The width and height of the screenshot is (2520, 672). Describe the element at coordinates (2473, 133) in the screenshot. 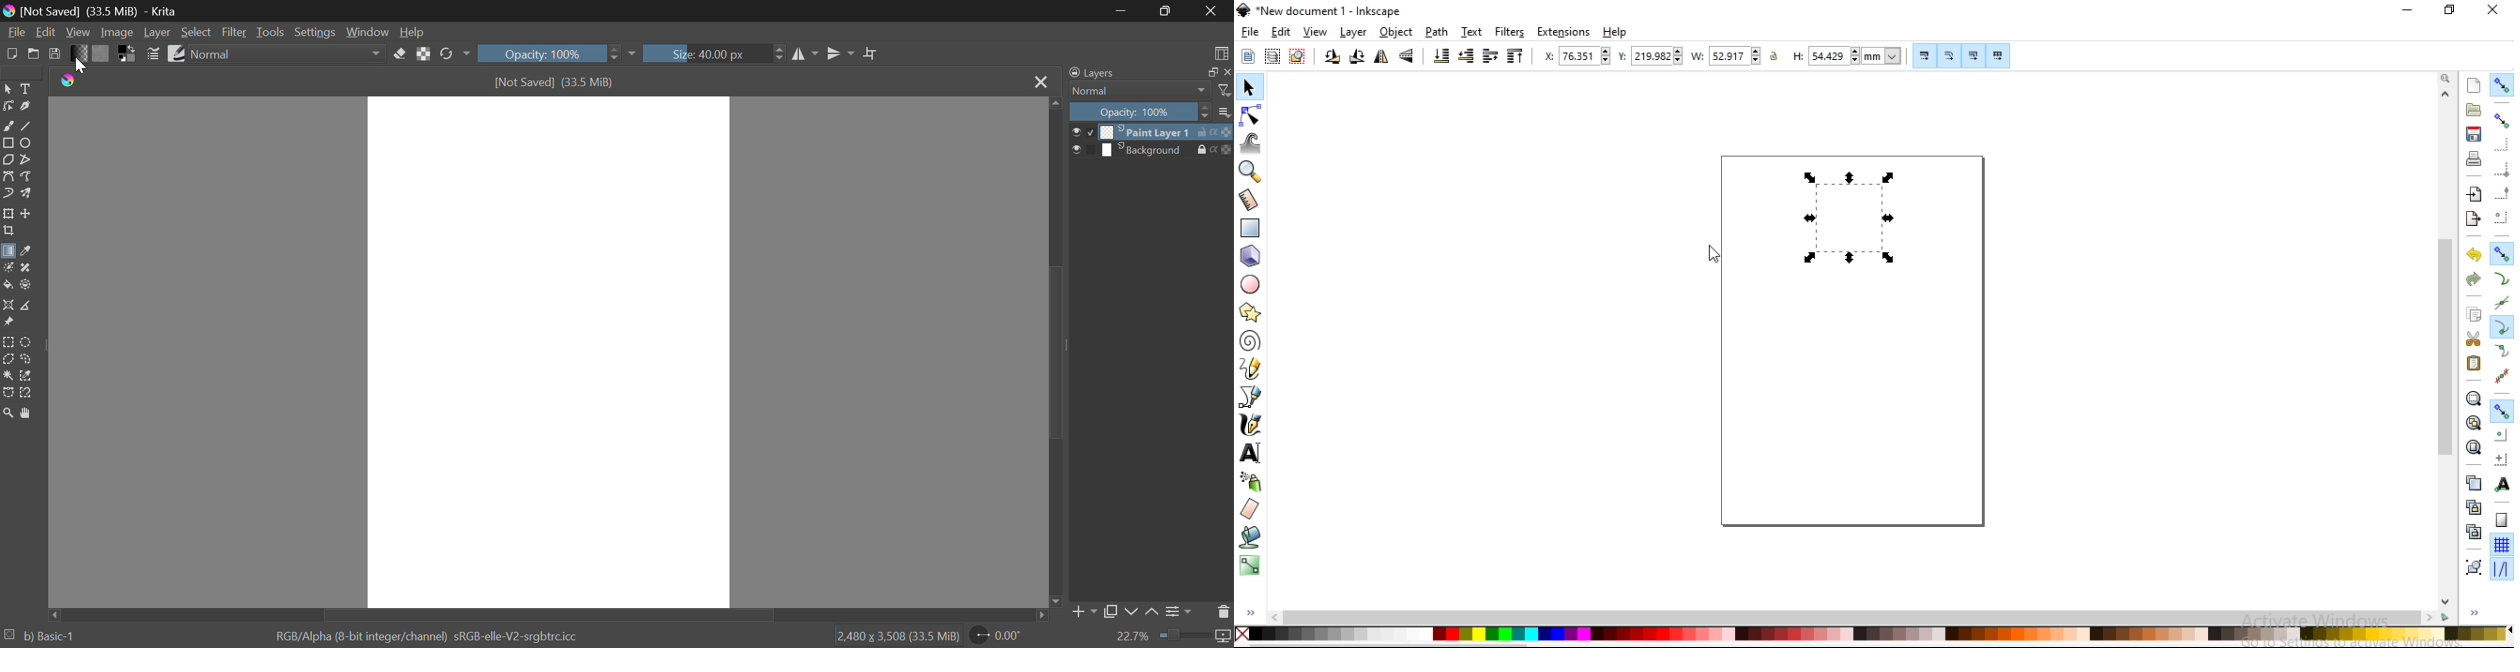

I see `save document` at that location.